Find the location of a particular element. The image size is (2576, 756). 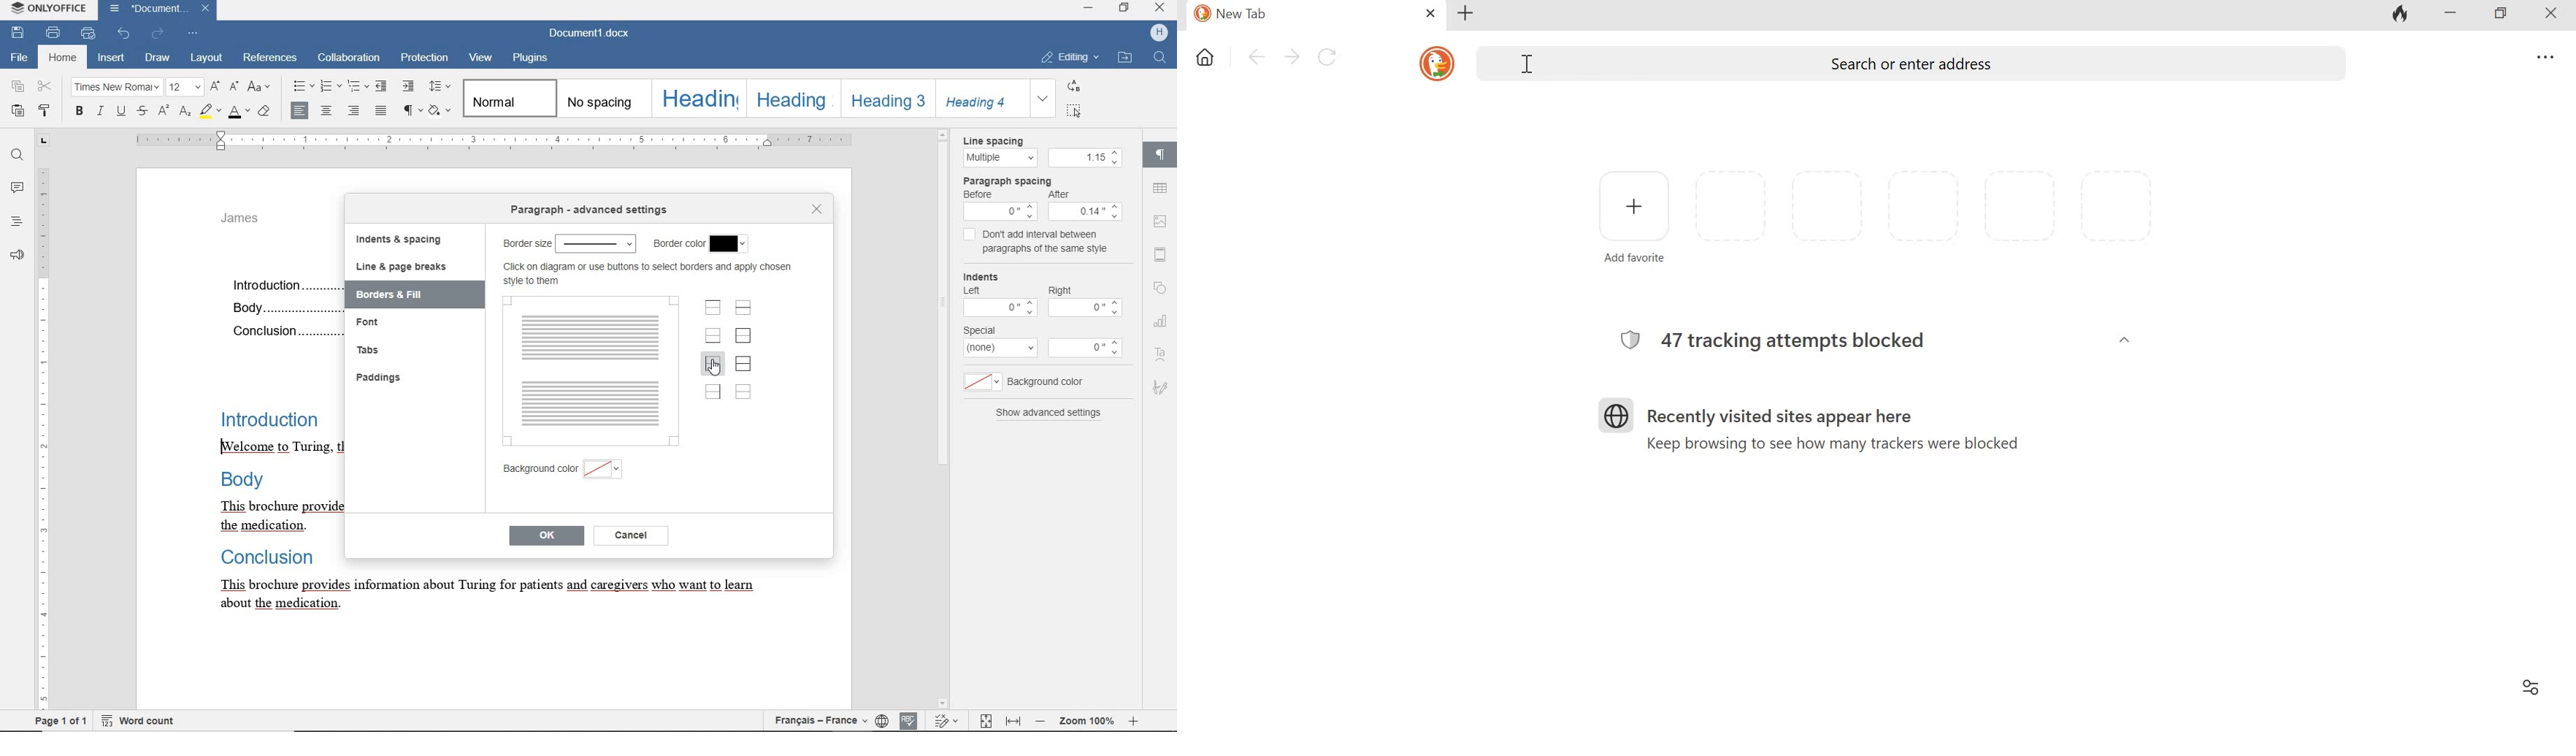

strikethrough is located at coordinates (144, 111).